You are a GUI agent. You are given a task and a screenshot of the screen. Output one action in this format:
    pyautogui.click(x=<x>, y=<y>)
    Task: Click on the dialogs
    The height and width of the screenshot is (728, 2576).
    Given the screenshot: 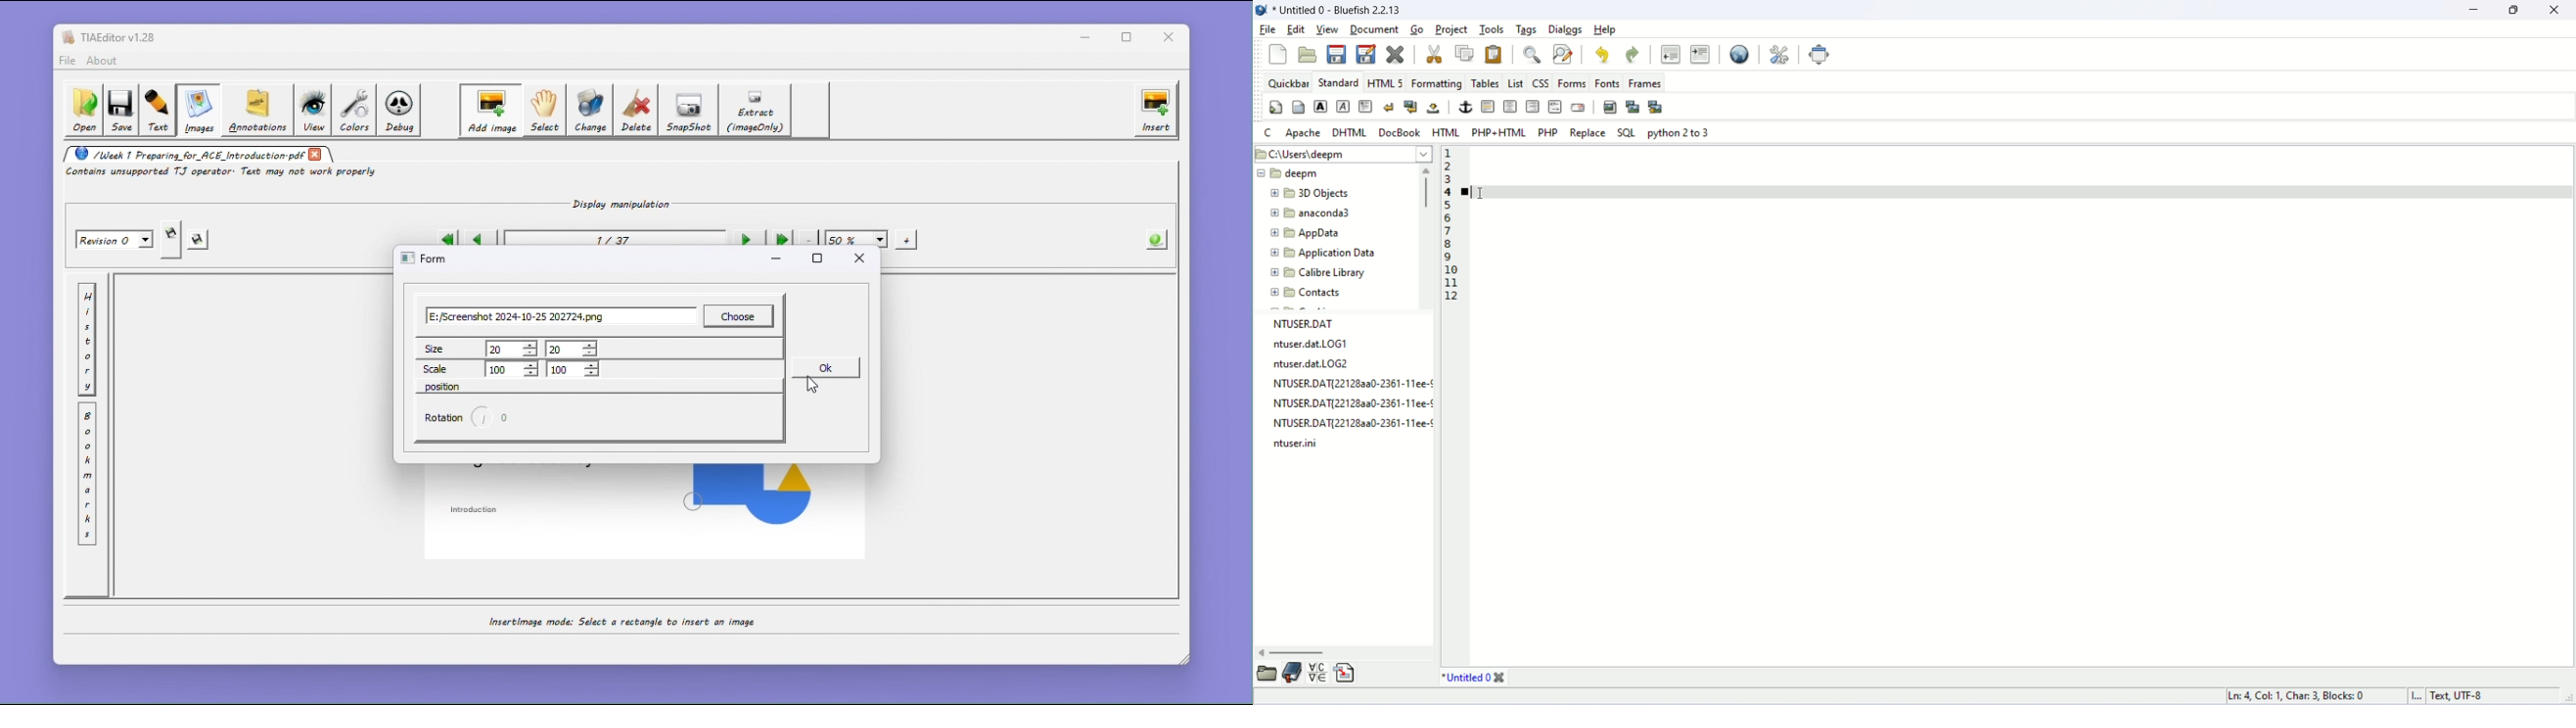 What is the action you would take?
    pyautogui.click(x=1566, y=30)
    